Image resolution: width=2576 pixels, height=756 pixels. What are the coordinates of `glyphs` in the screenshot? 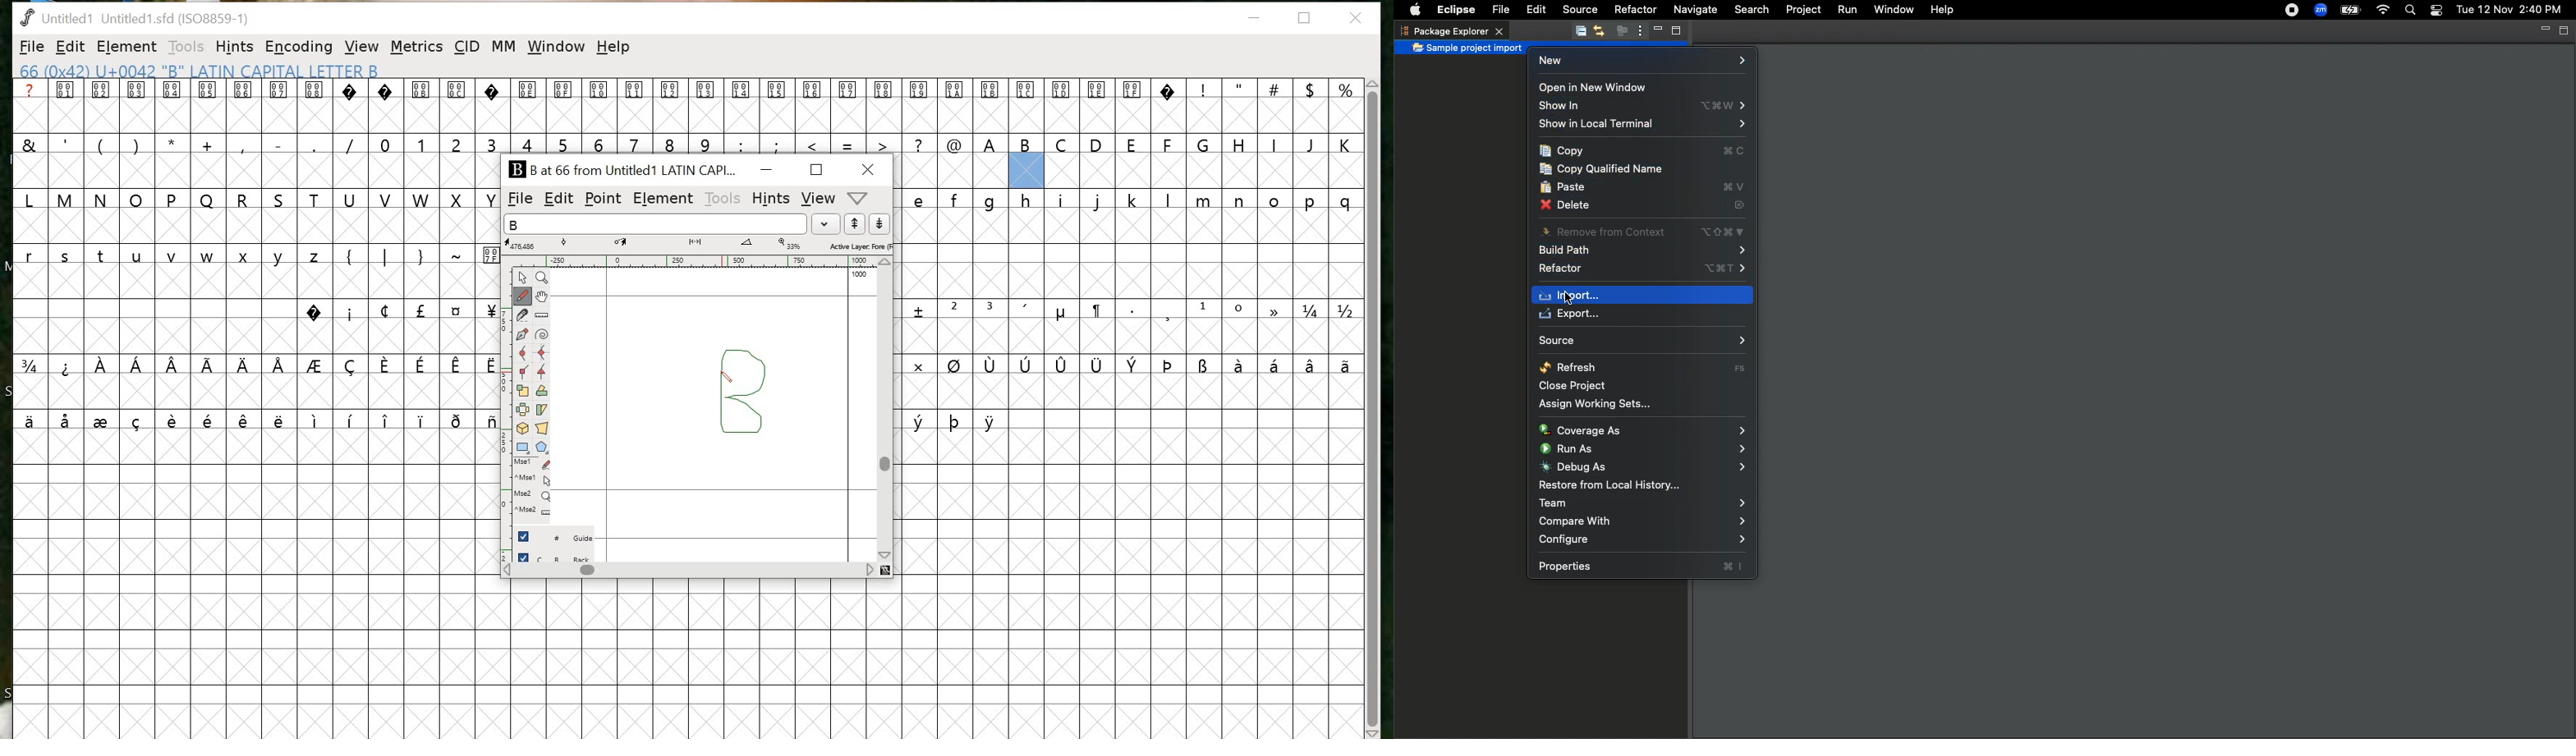 It's located at (247, 261).